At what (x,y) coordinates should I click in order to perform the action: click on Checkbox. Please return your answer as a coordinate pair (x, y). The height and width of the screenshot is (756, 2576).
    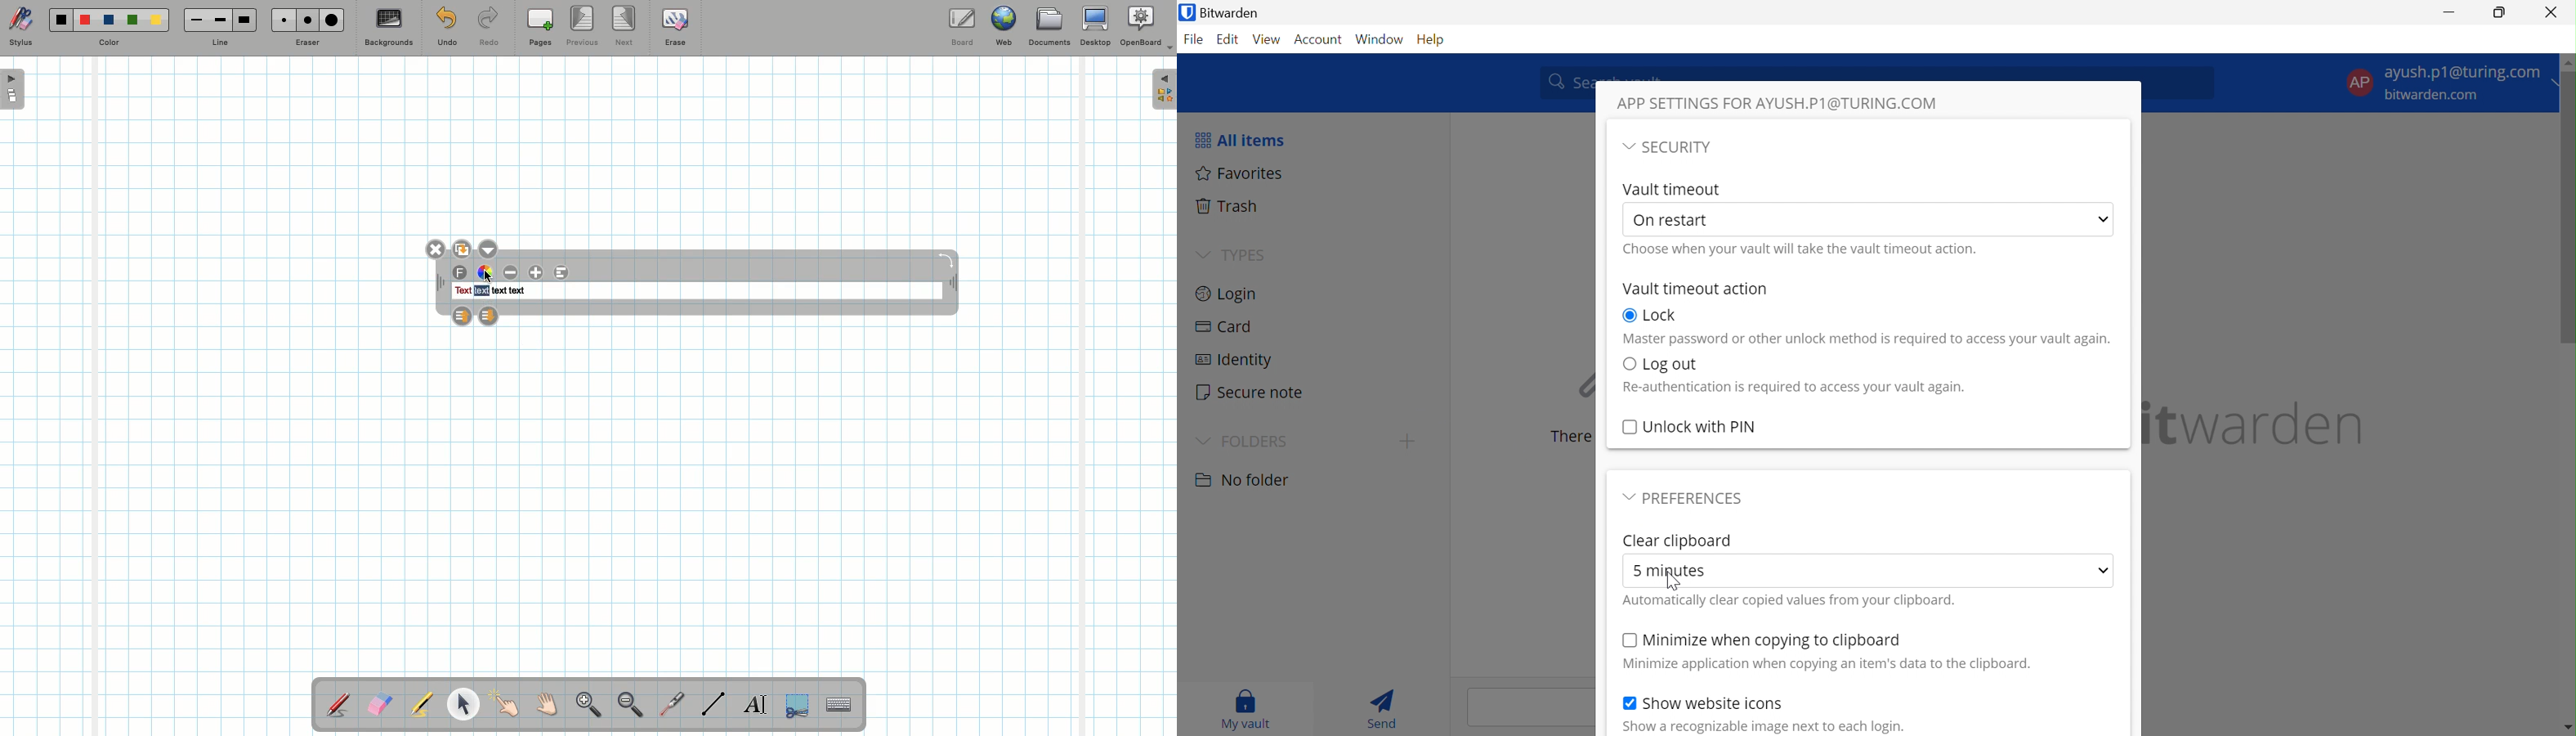
    Looking at the image, I should click on (1626, 703).